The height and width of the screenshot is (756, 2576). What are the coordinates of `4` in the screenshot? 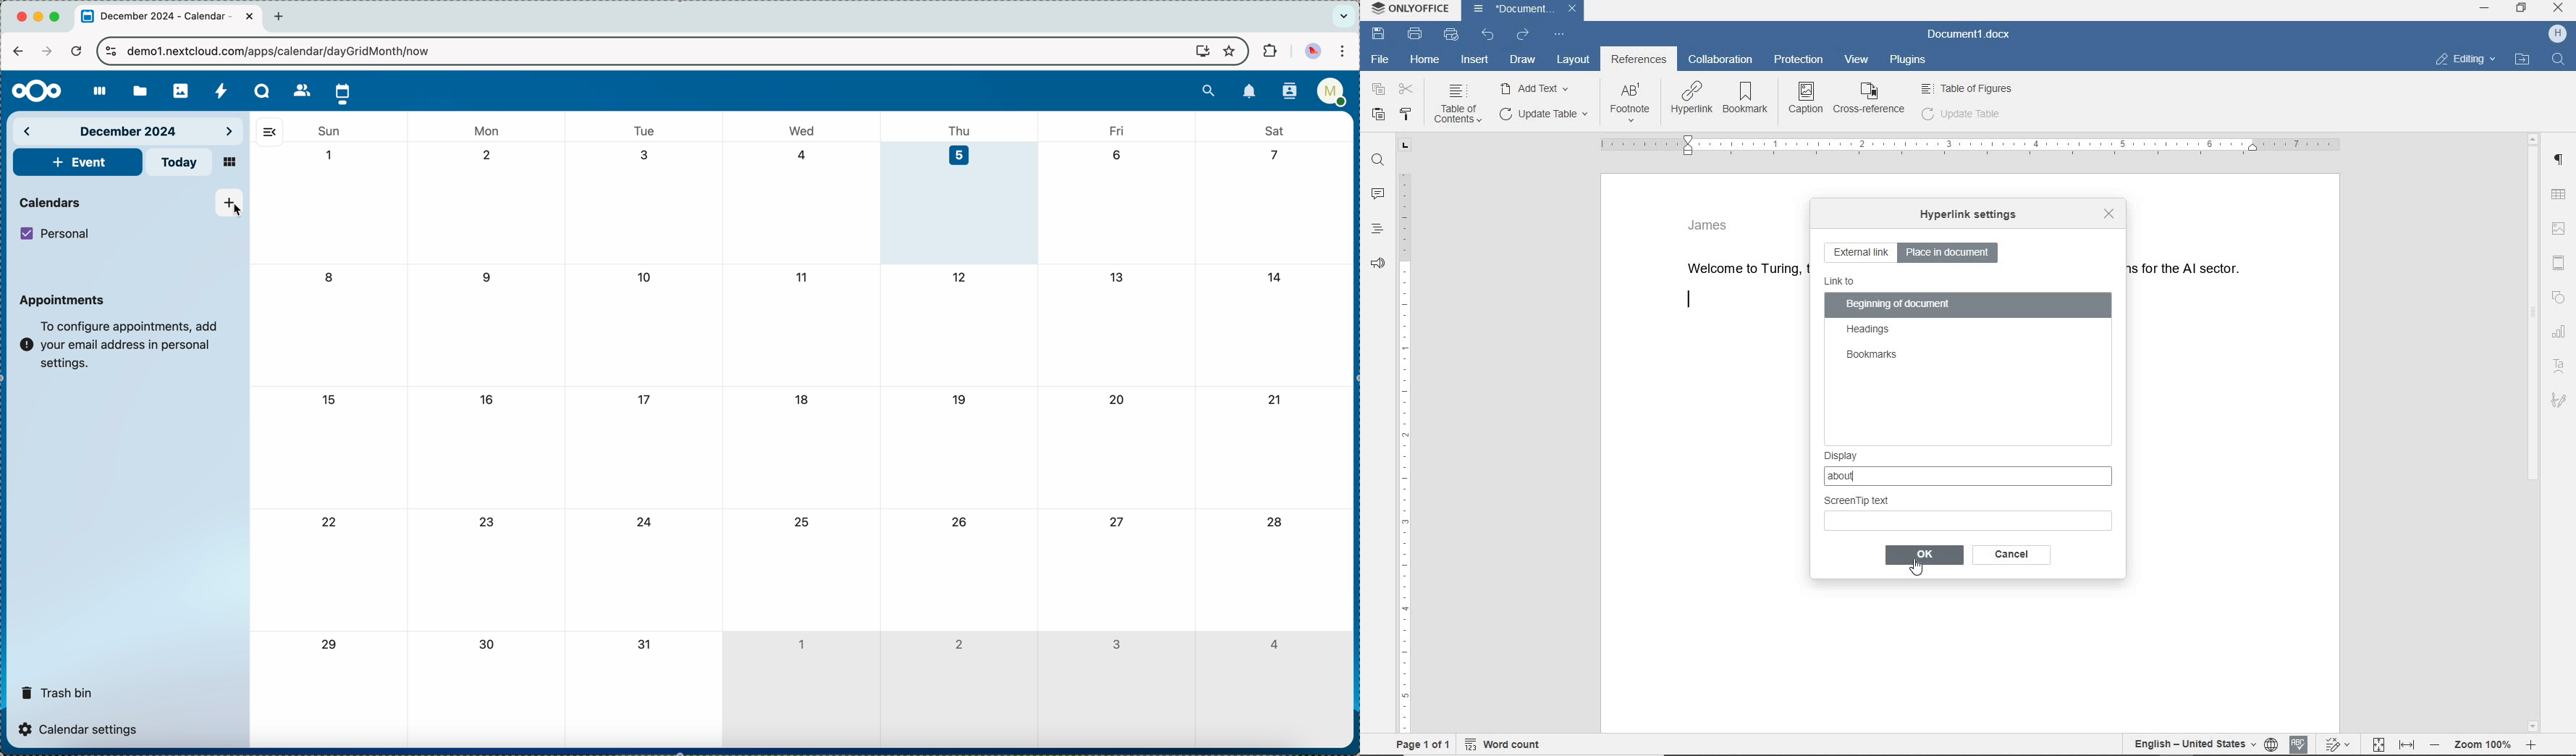 It's located at (1273, 645).